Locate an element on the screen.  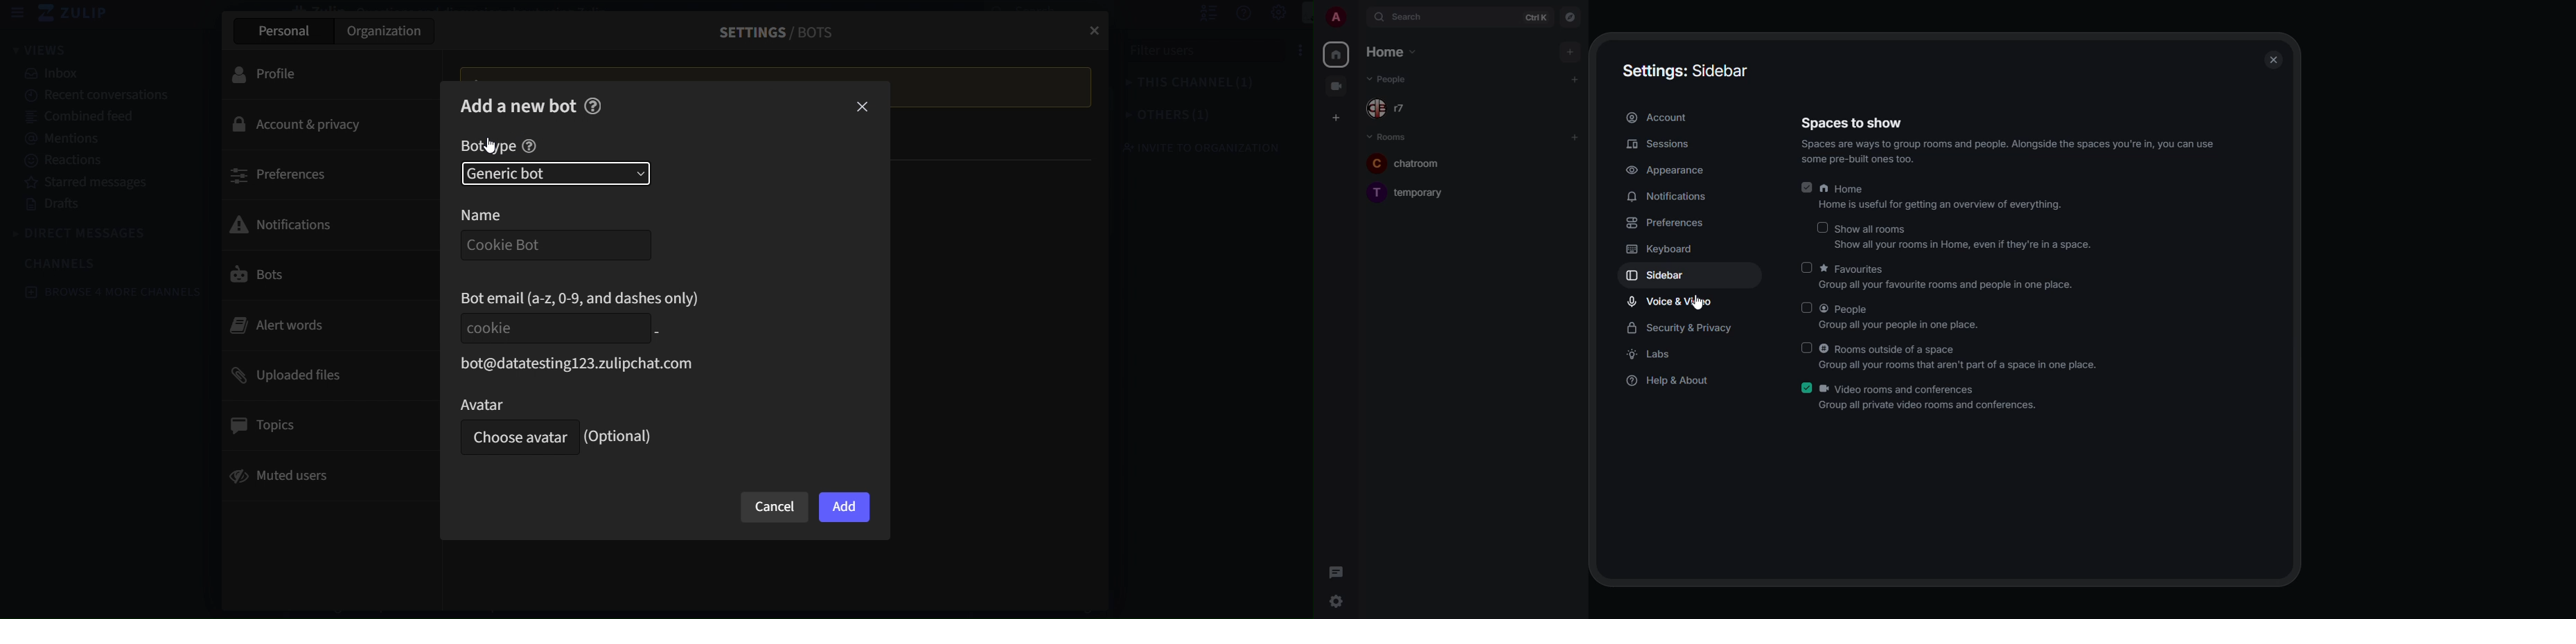
profile is located at coordinates (1338, 16).